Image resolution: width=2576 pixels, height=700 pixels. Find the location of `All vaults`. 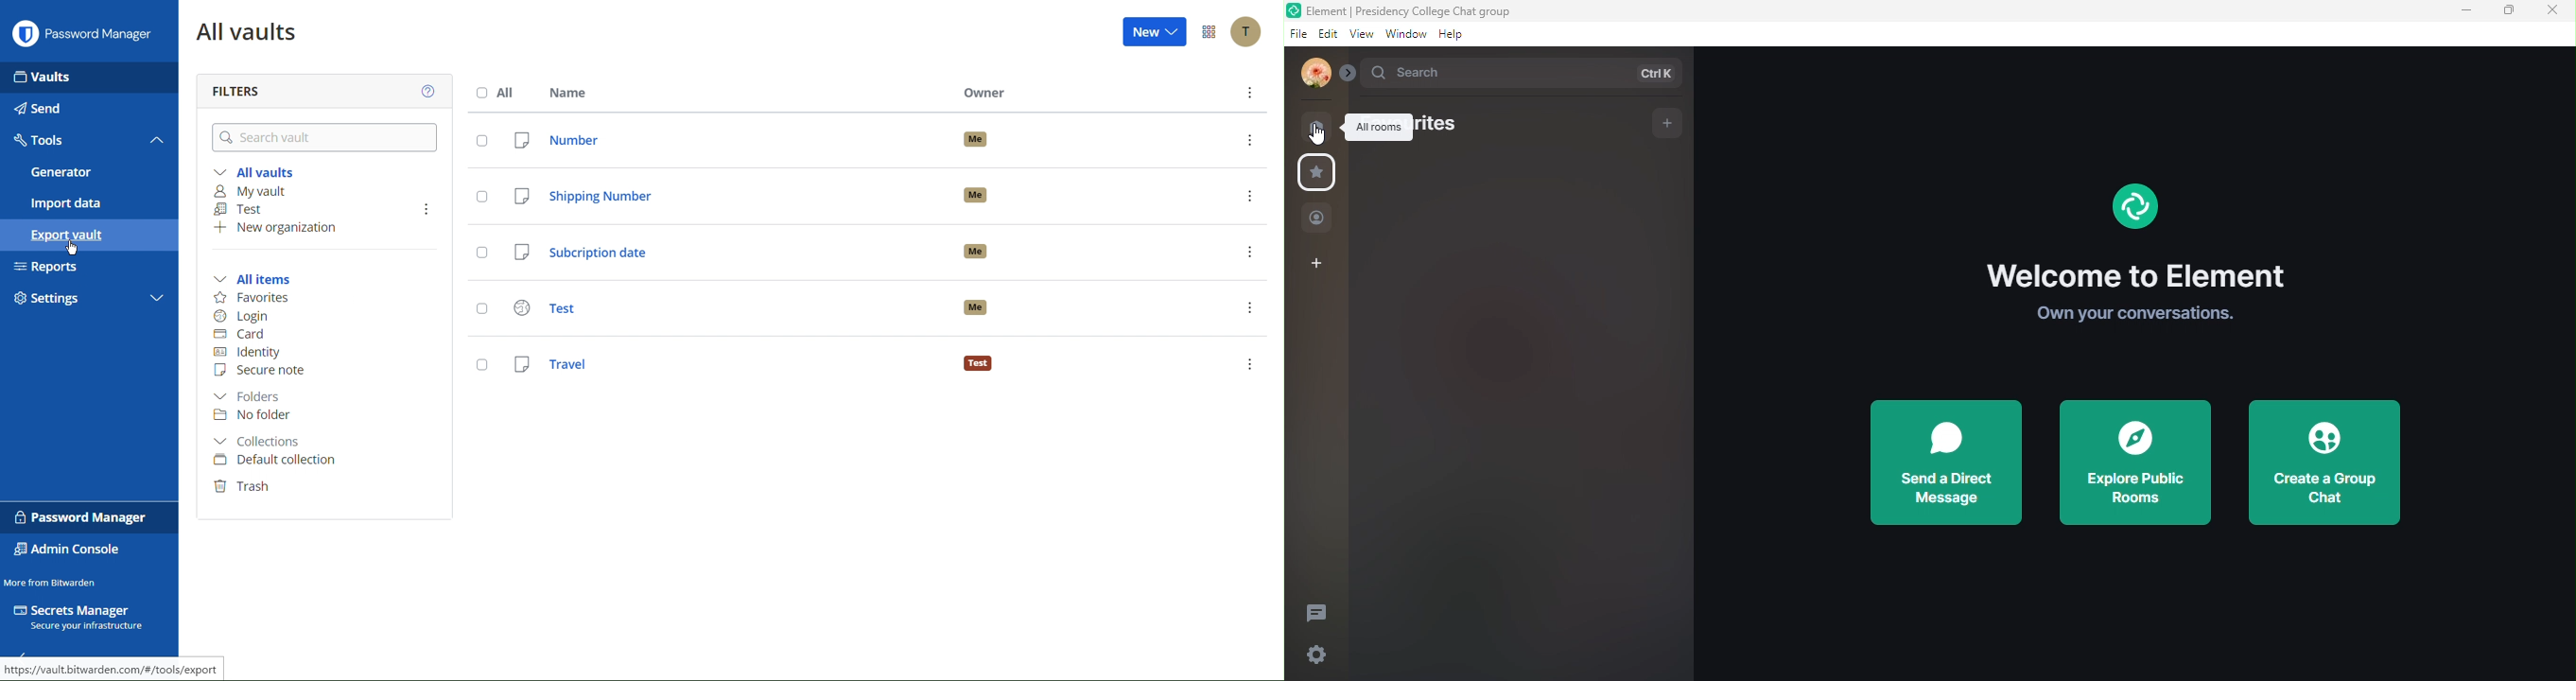

All vaults is located at coordinates (255, 172).